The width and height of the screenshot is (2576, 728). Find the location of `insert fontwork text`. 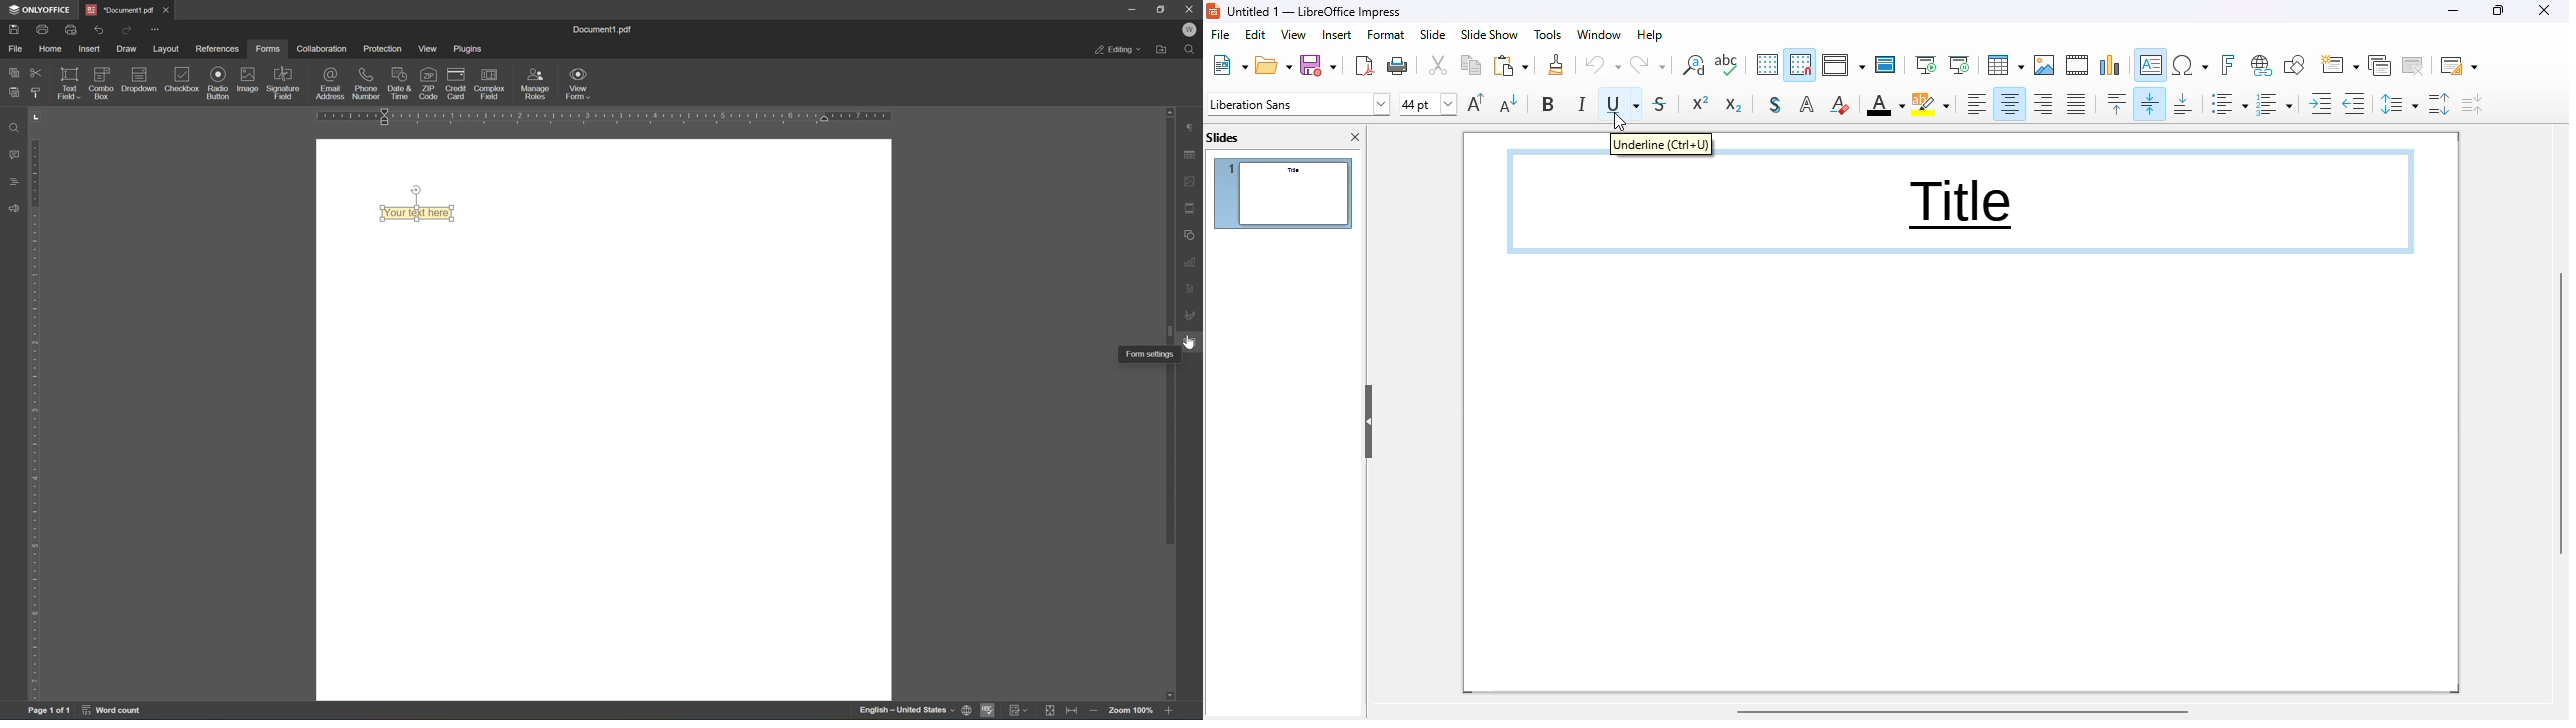

insert fontwork text is located at coordinates (2228, 64).